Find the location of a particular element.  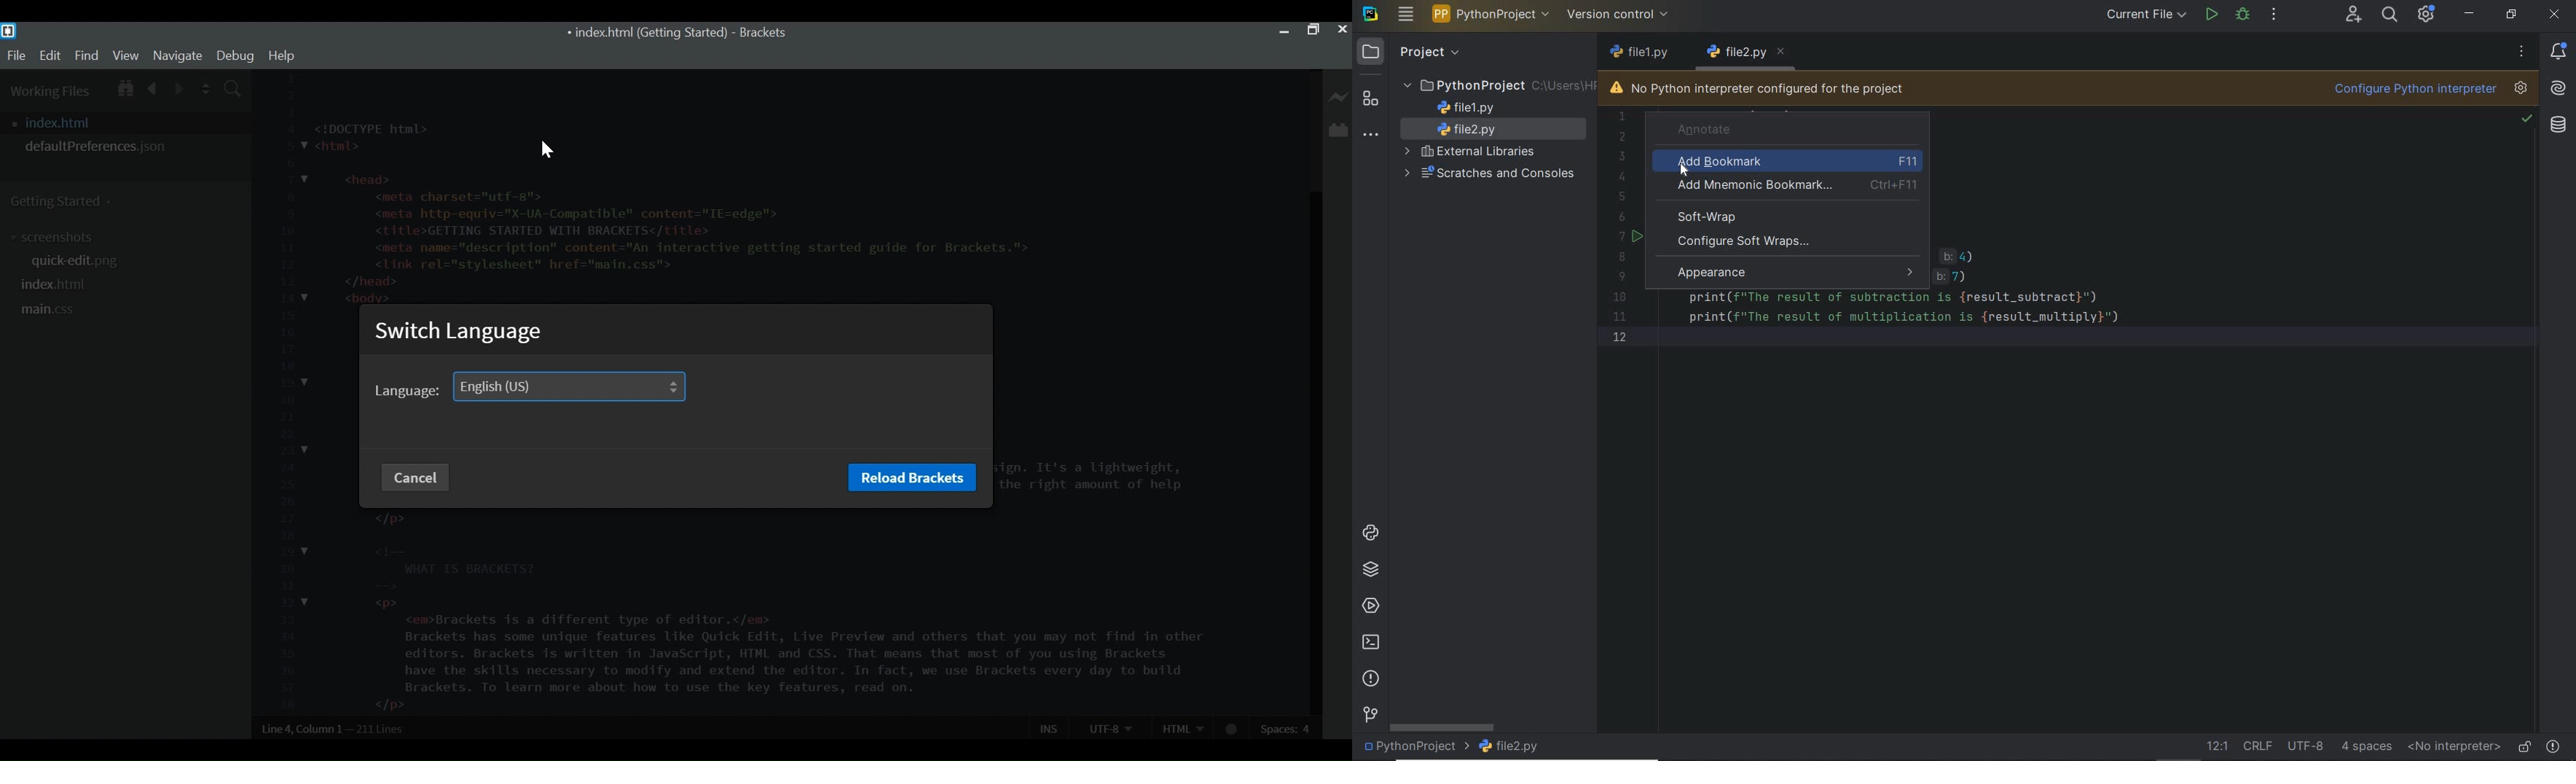

index.html (Getting Started) is located at coordinates (645, 34).